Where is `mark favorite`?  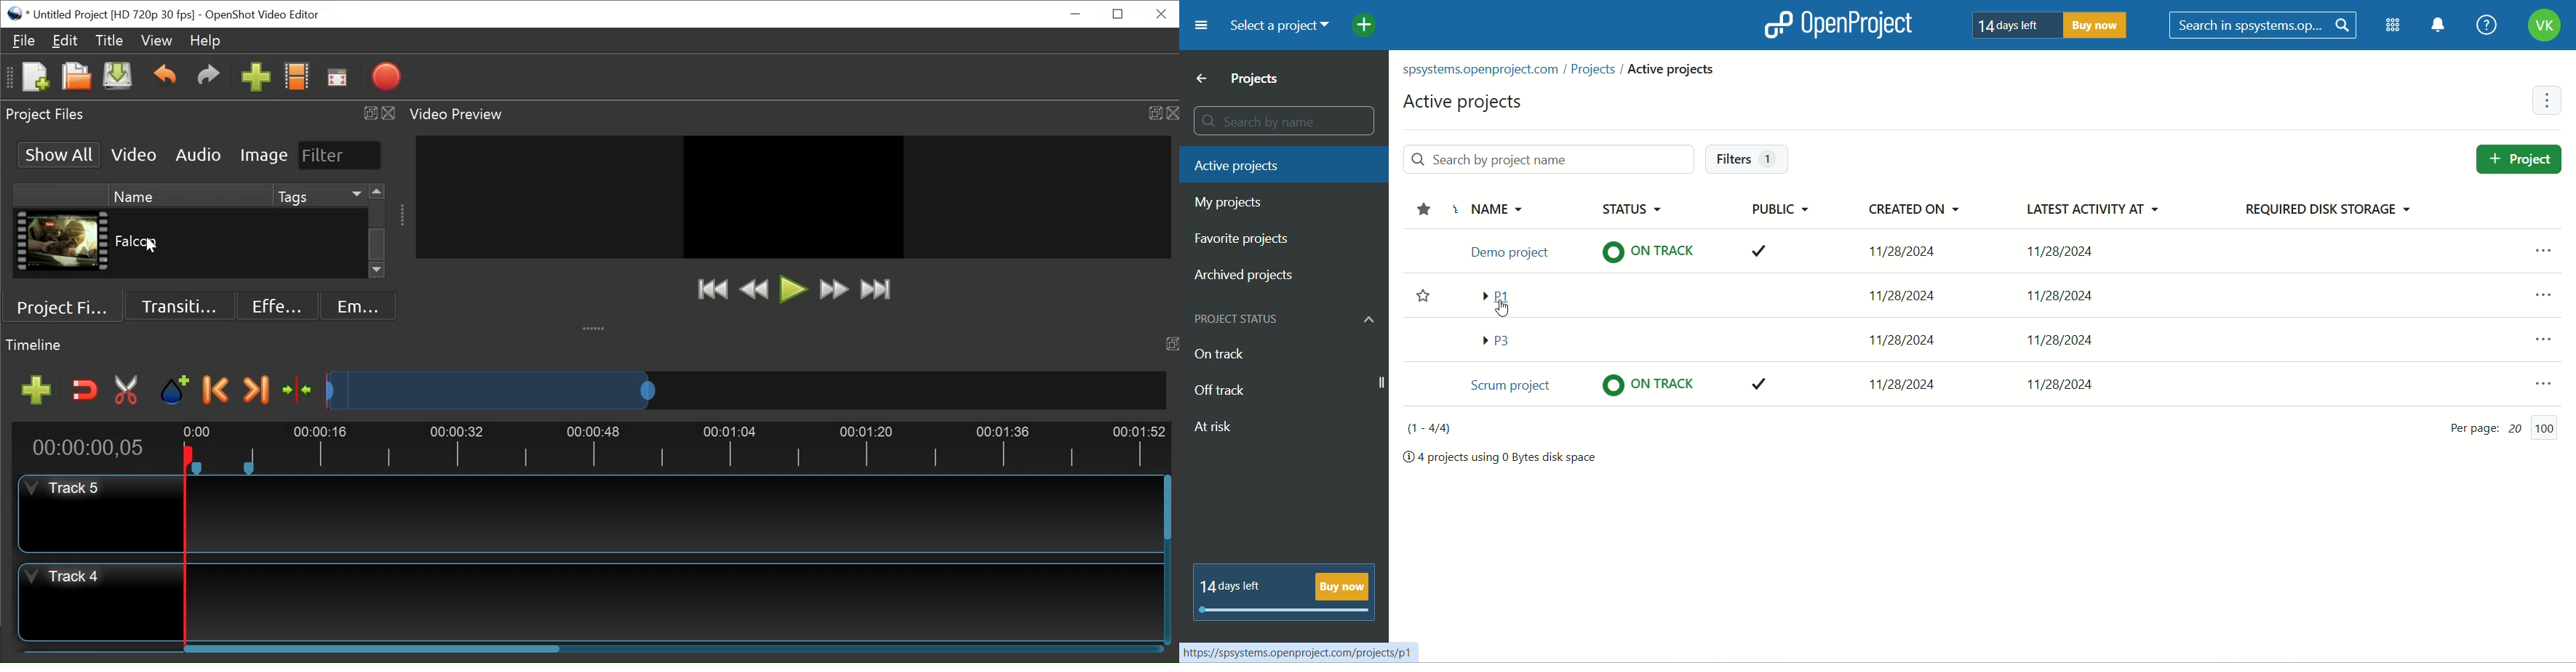
mark favorite is located at coordinates (1417, 300).